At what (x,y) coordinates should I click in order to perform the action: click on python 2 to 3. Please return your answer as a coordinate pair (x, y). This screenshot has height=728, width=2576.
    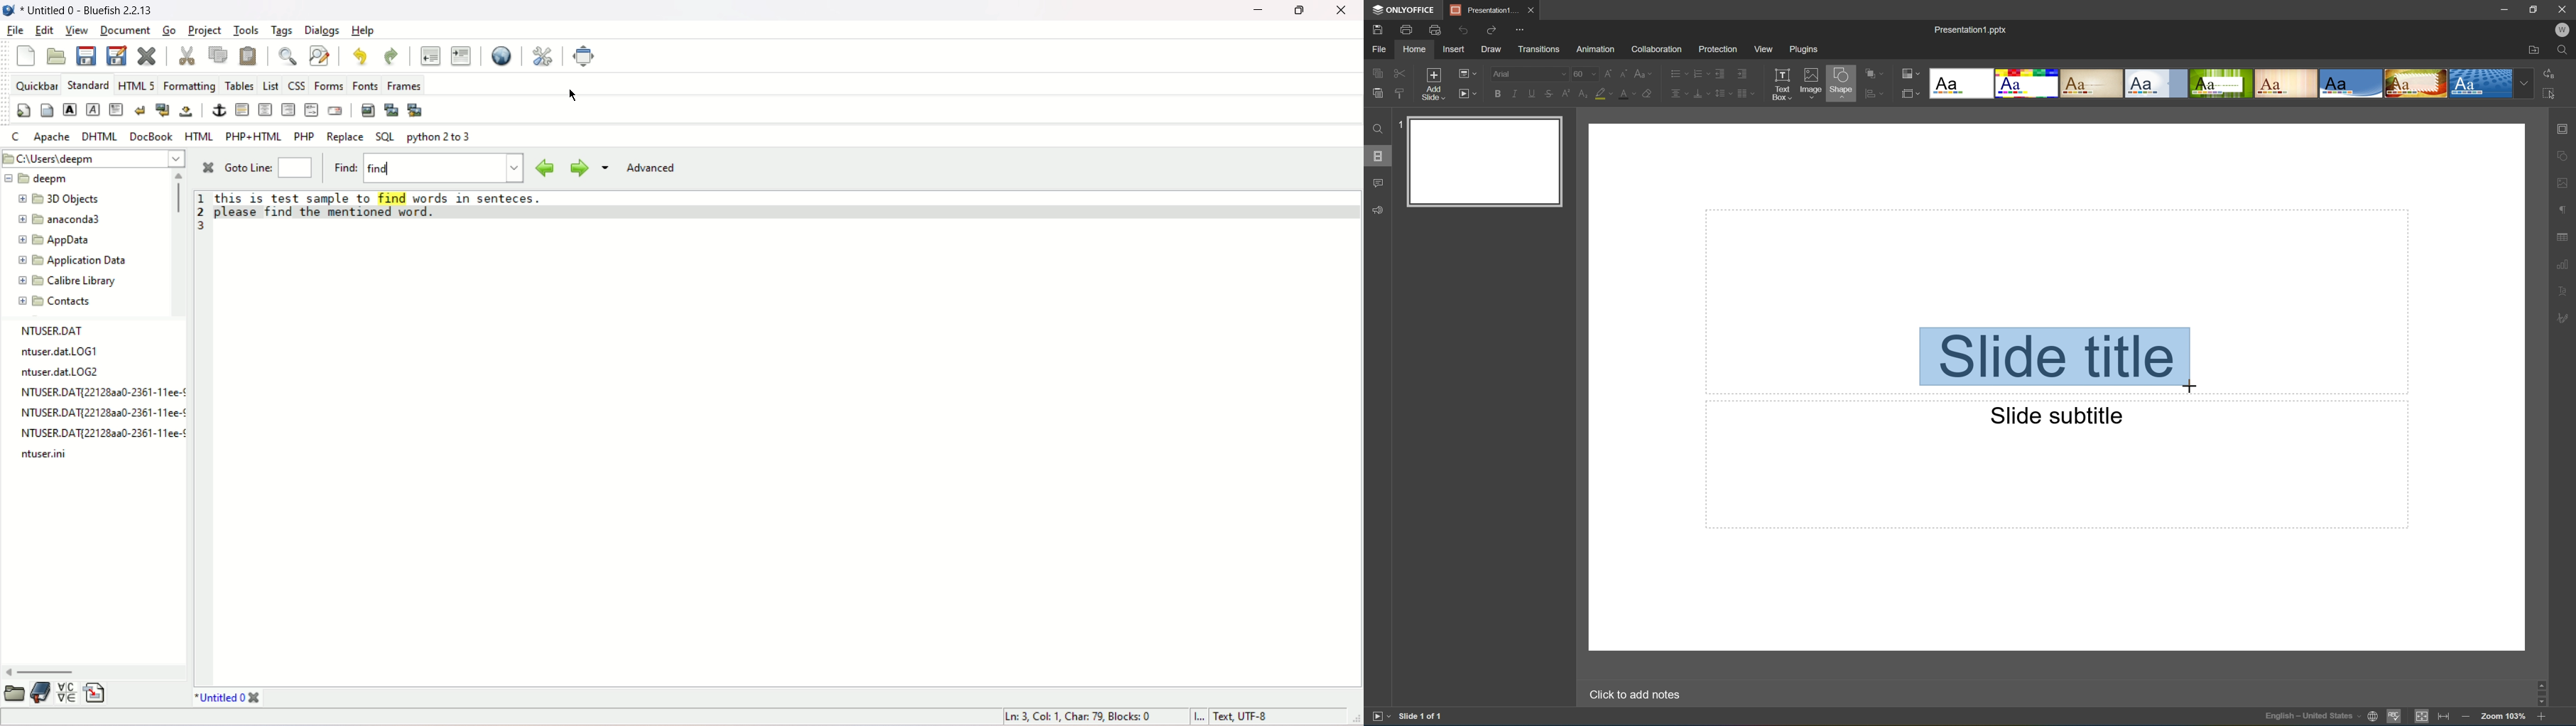
    Looking at the image, I should click on (439, 137).